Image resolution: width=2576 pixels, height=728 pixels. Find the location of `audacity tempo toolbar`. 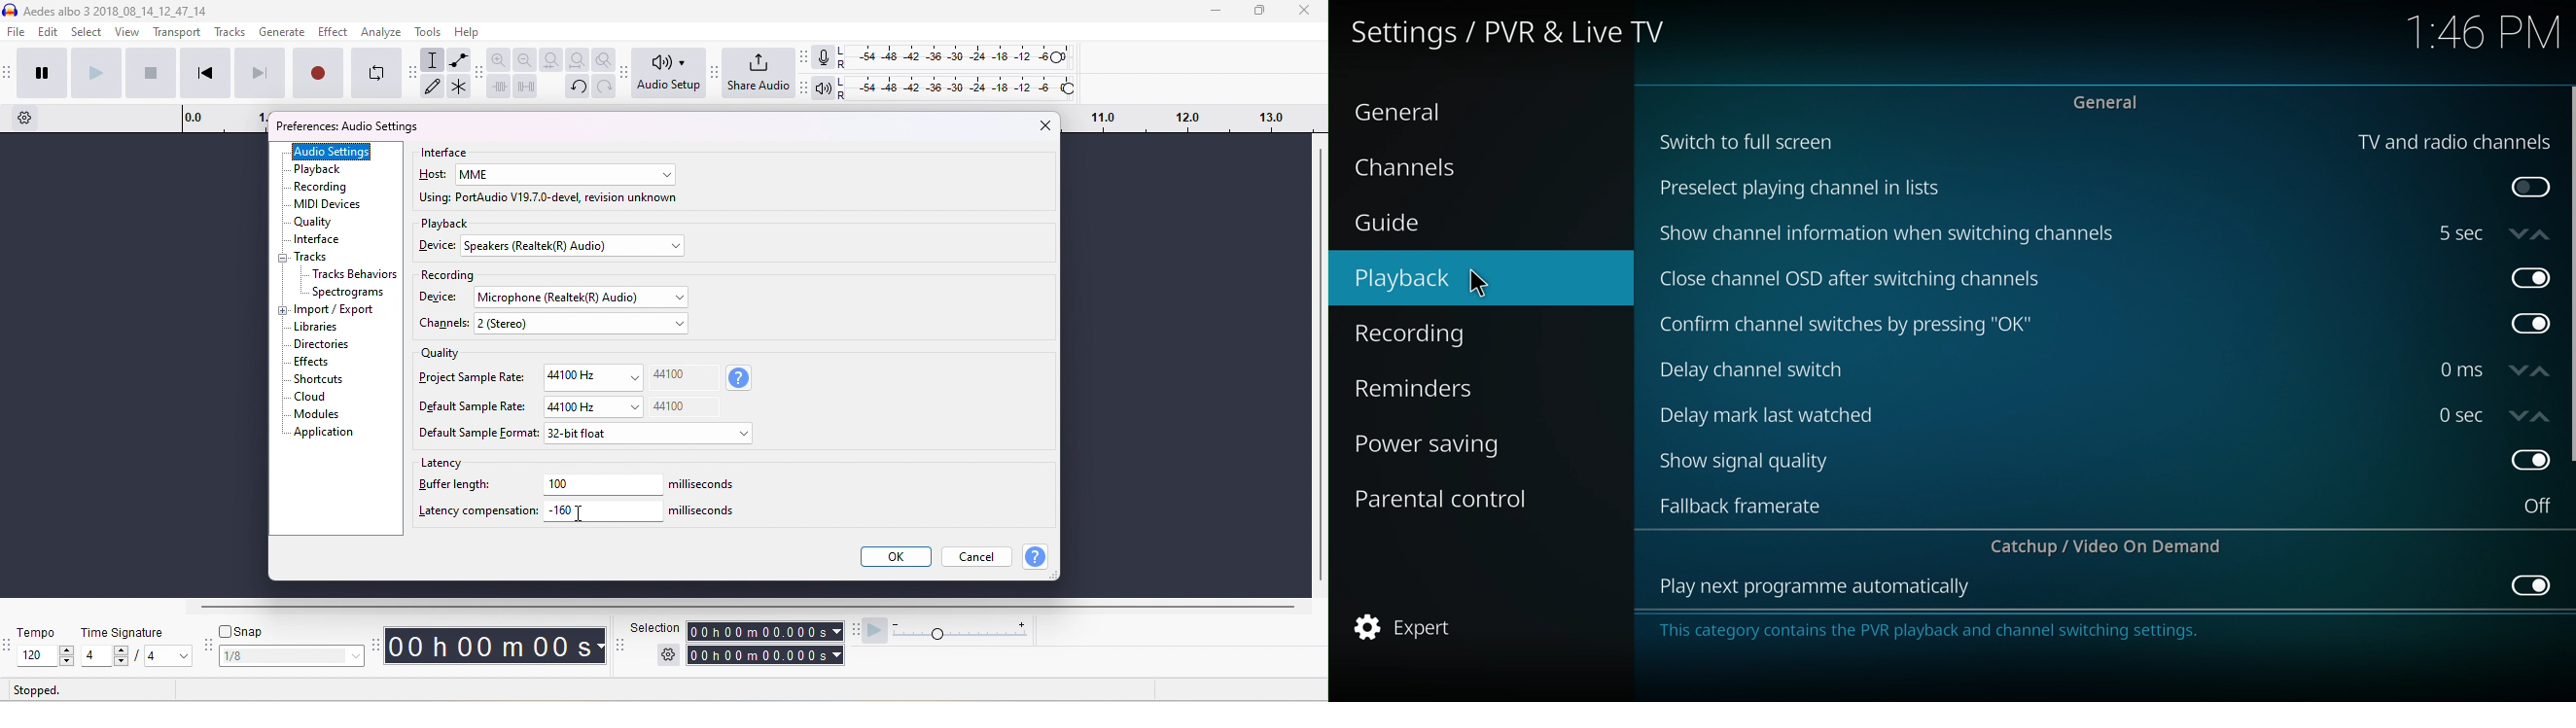

audacity tempo toolbar is located at coordinates (9, 647).